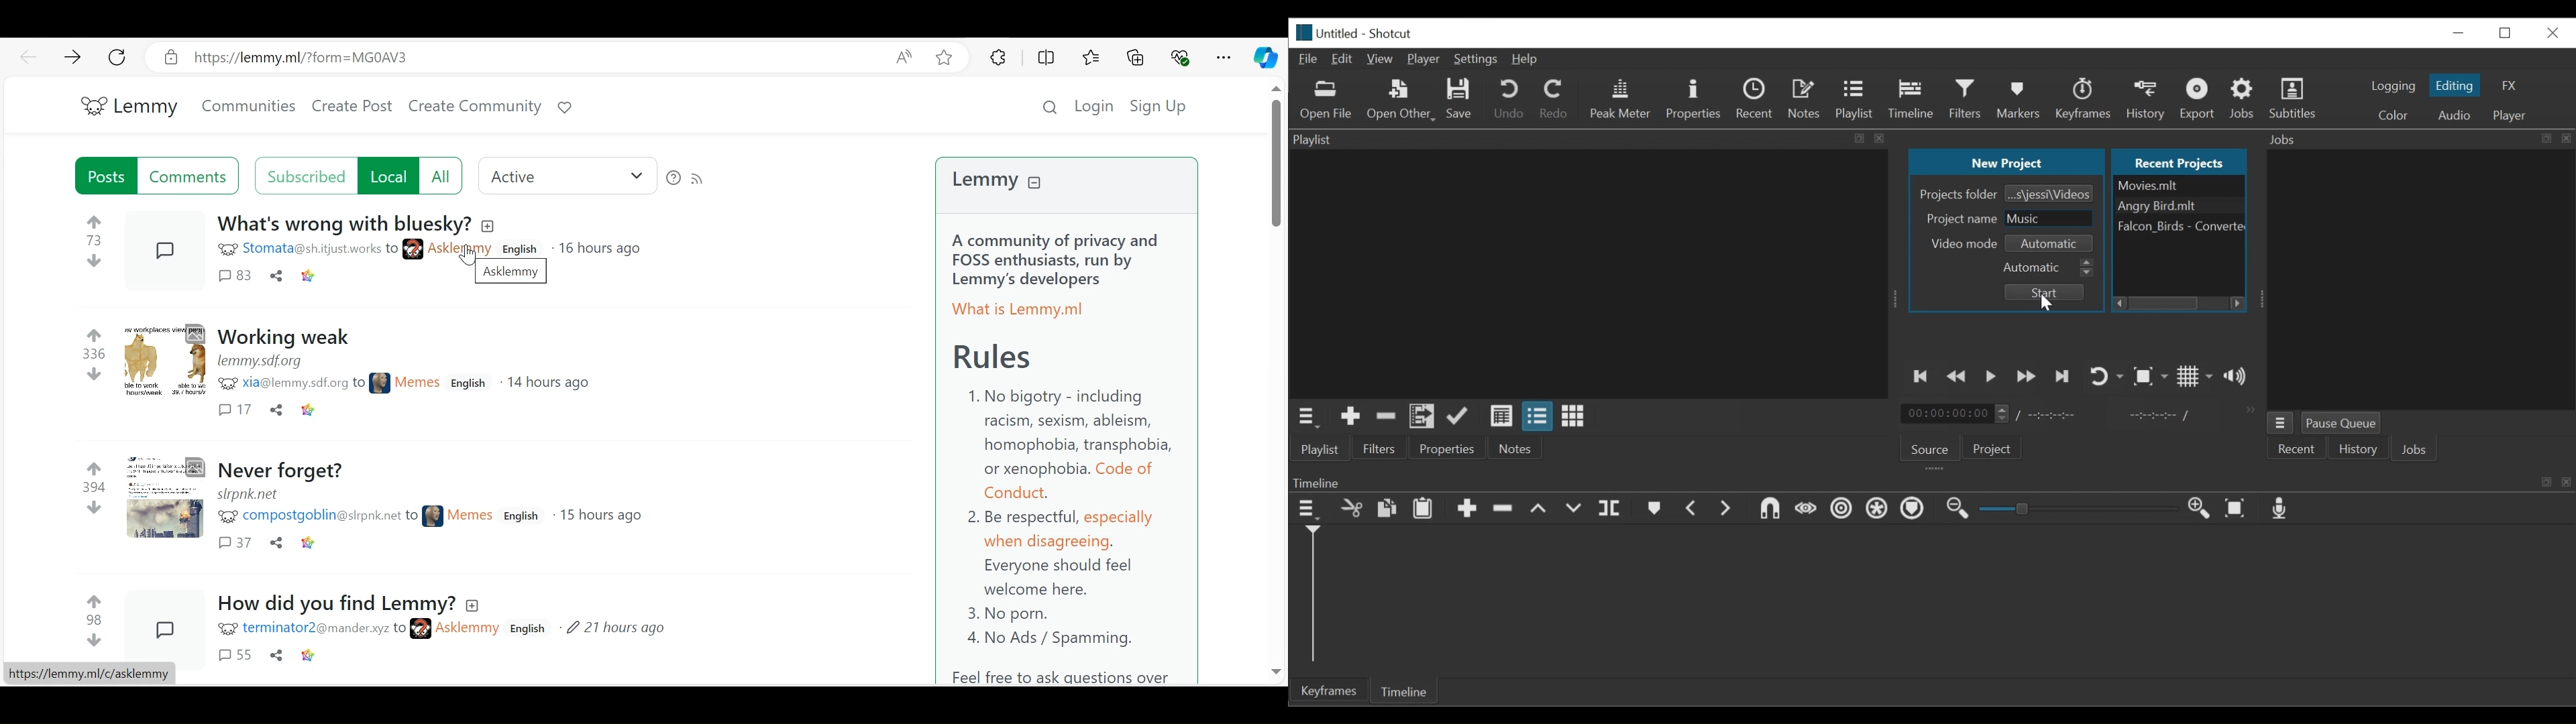 This screenshot has height=728, width=2576. What do you see at coordinates (1500, 418) in the screenshot?
I see `View as detail` at bounding box center [1500, 418].